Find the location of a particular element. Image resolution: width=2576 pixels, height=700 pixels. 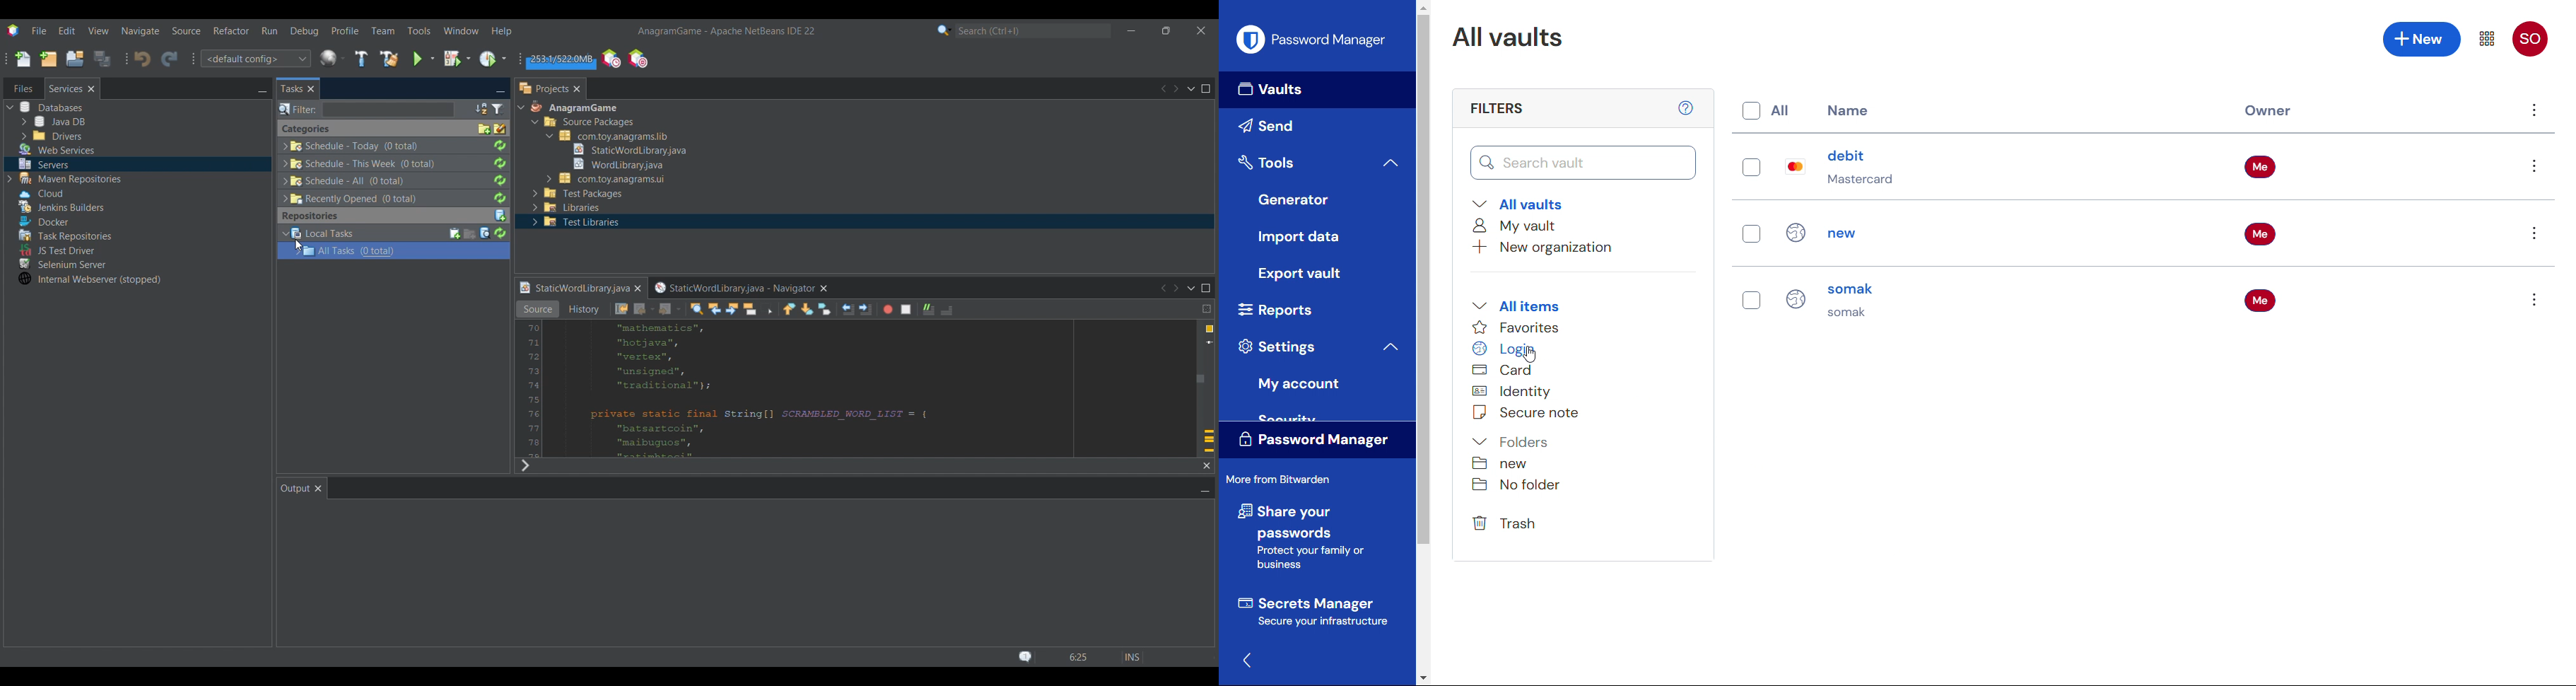

Search is located at coordinates (1033, 30).